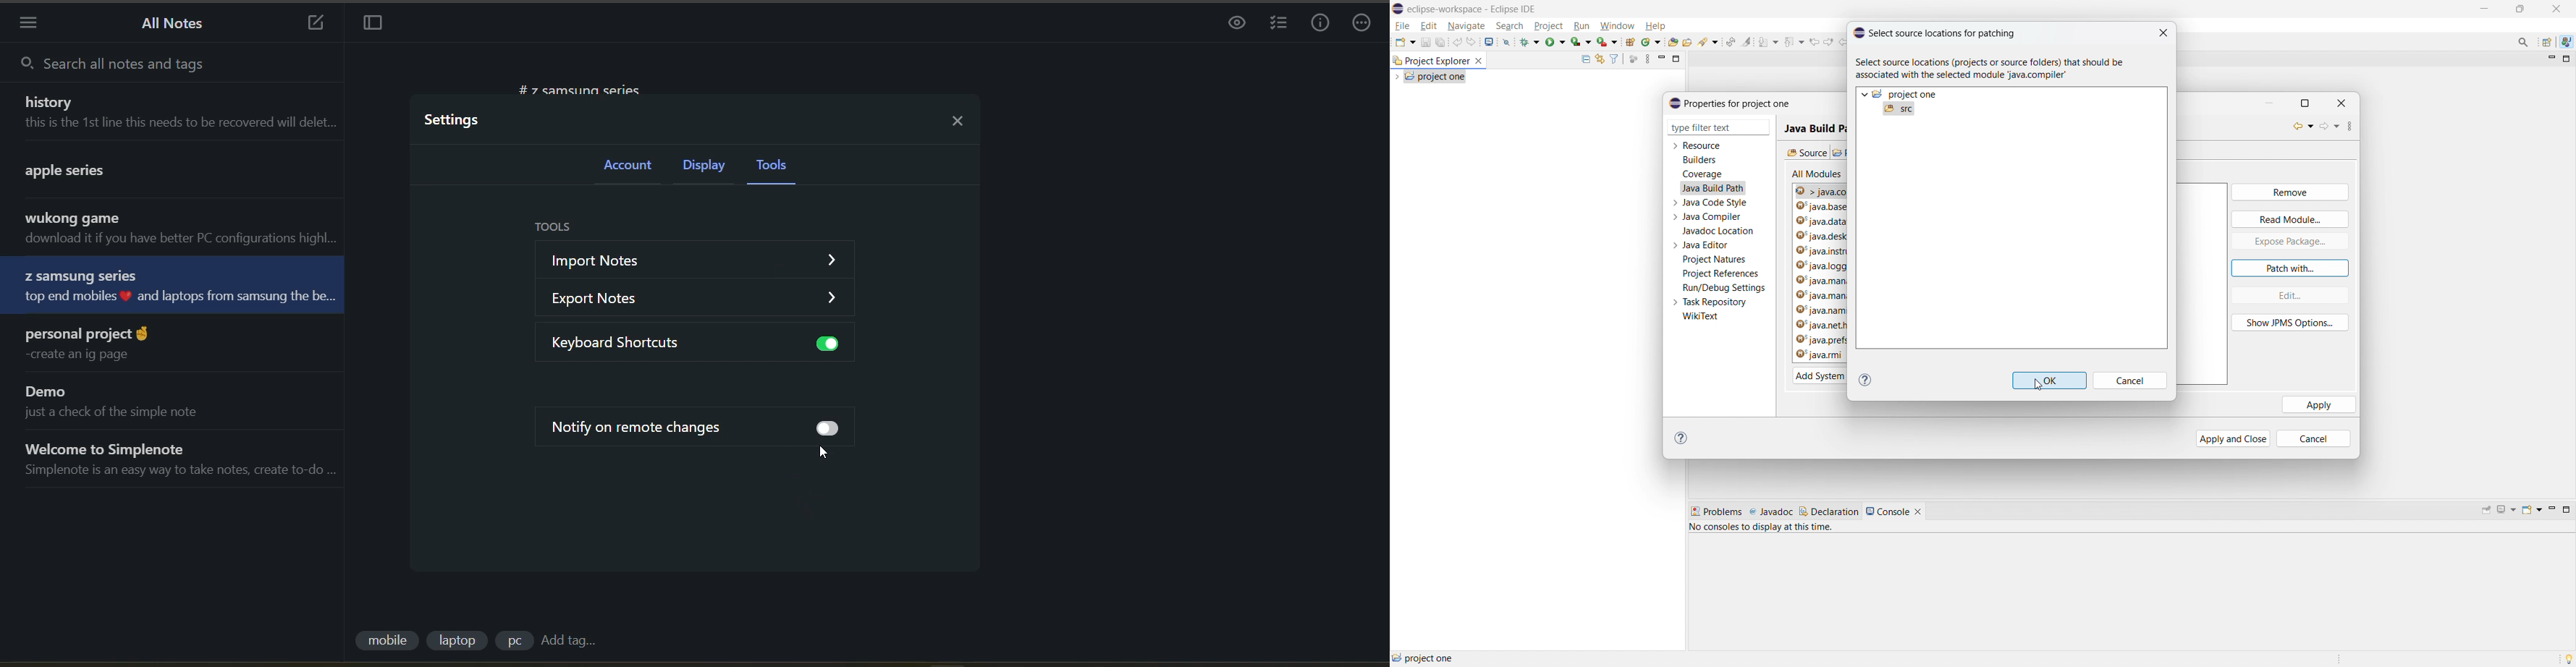 The height and width of the screenshot is (672, 2576). Describe the element at coordinates (2131, 381) in the screenshot. I see `cancel` at that location.